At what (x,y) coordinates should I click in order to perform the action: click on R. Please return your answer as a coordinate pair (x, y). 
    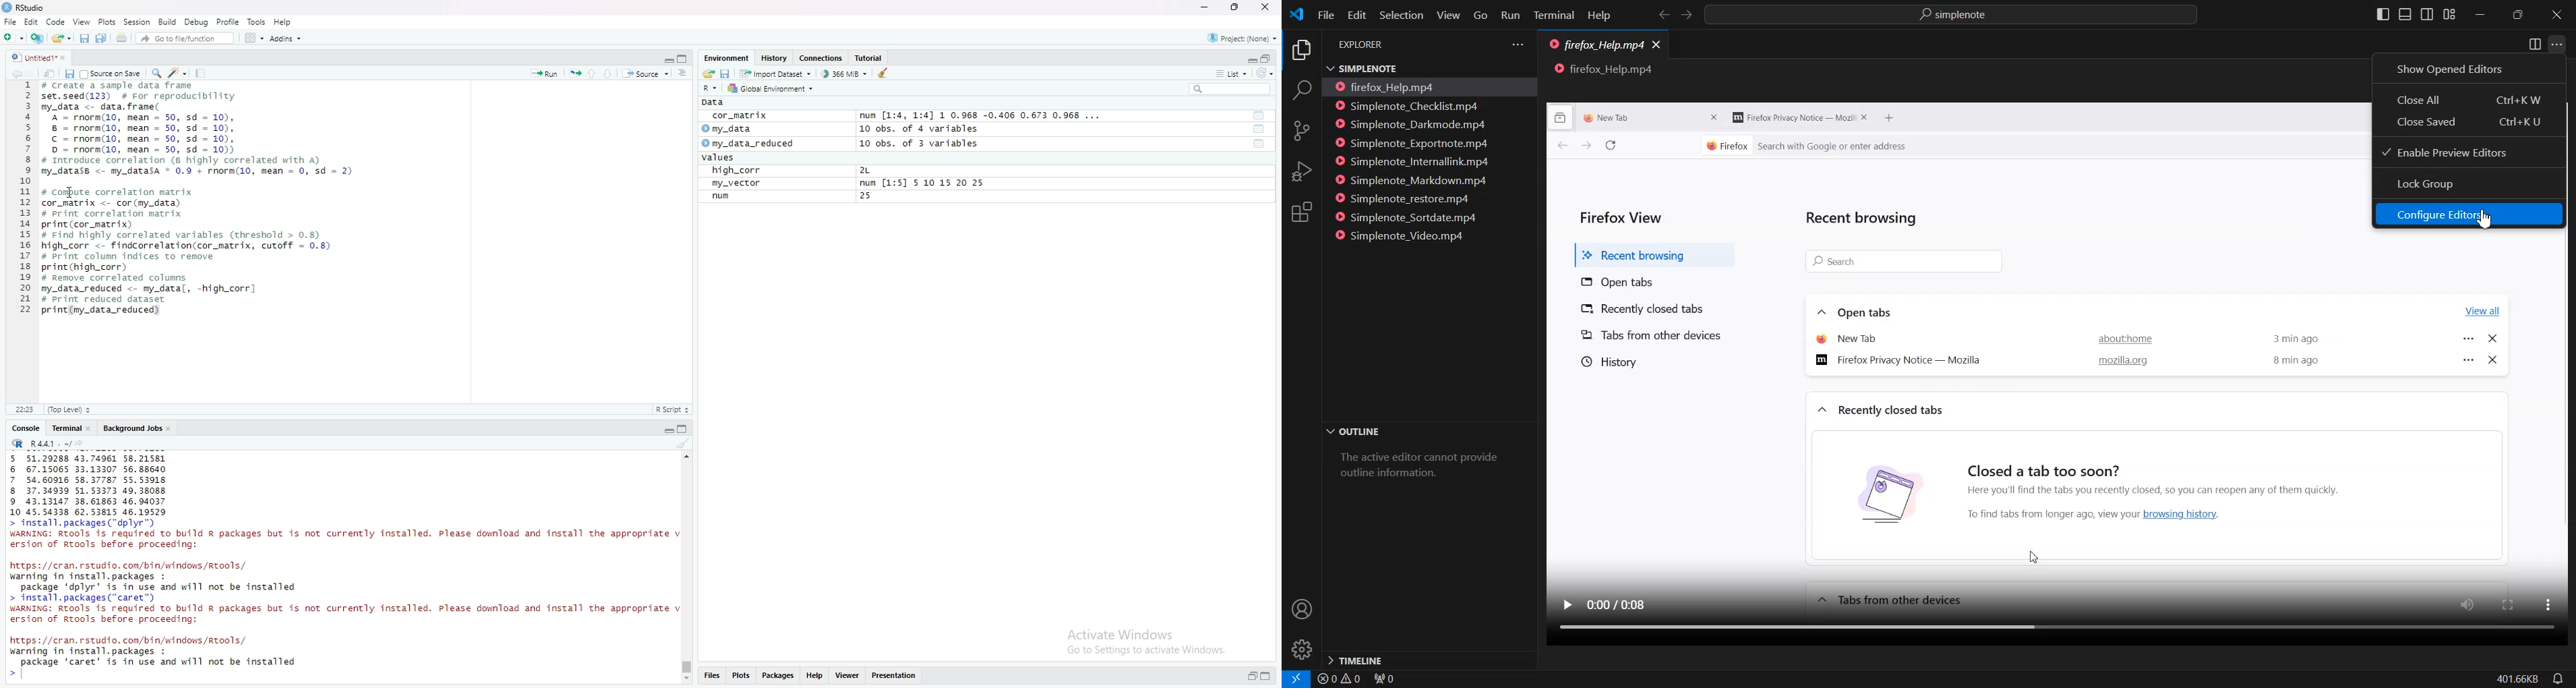
    Looking at the image, I should click on (18, 444).